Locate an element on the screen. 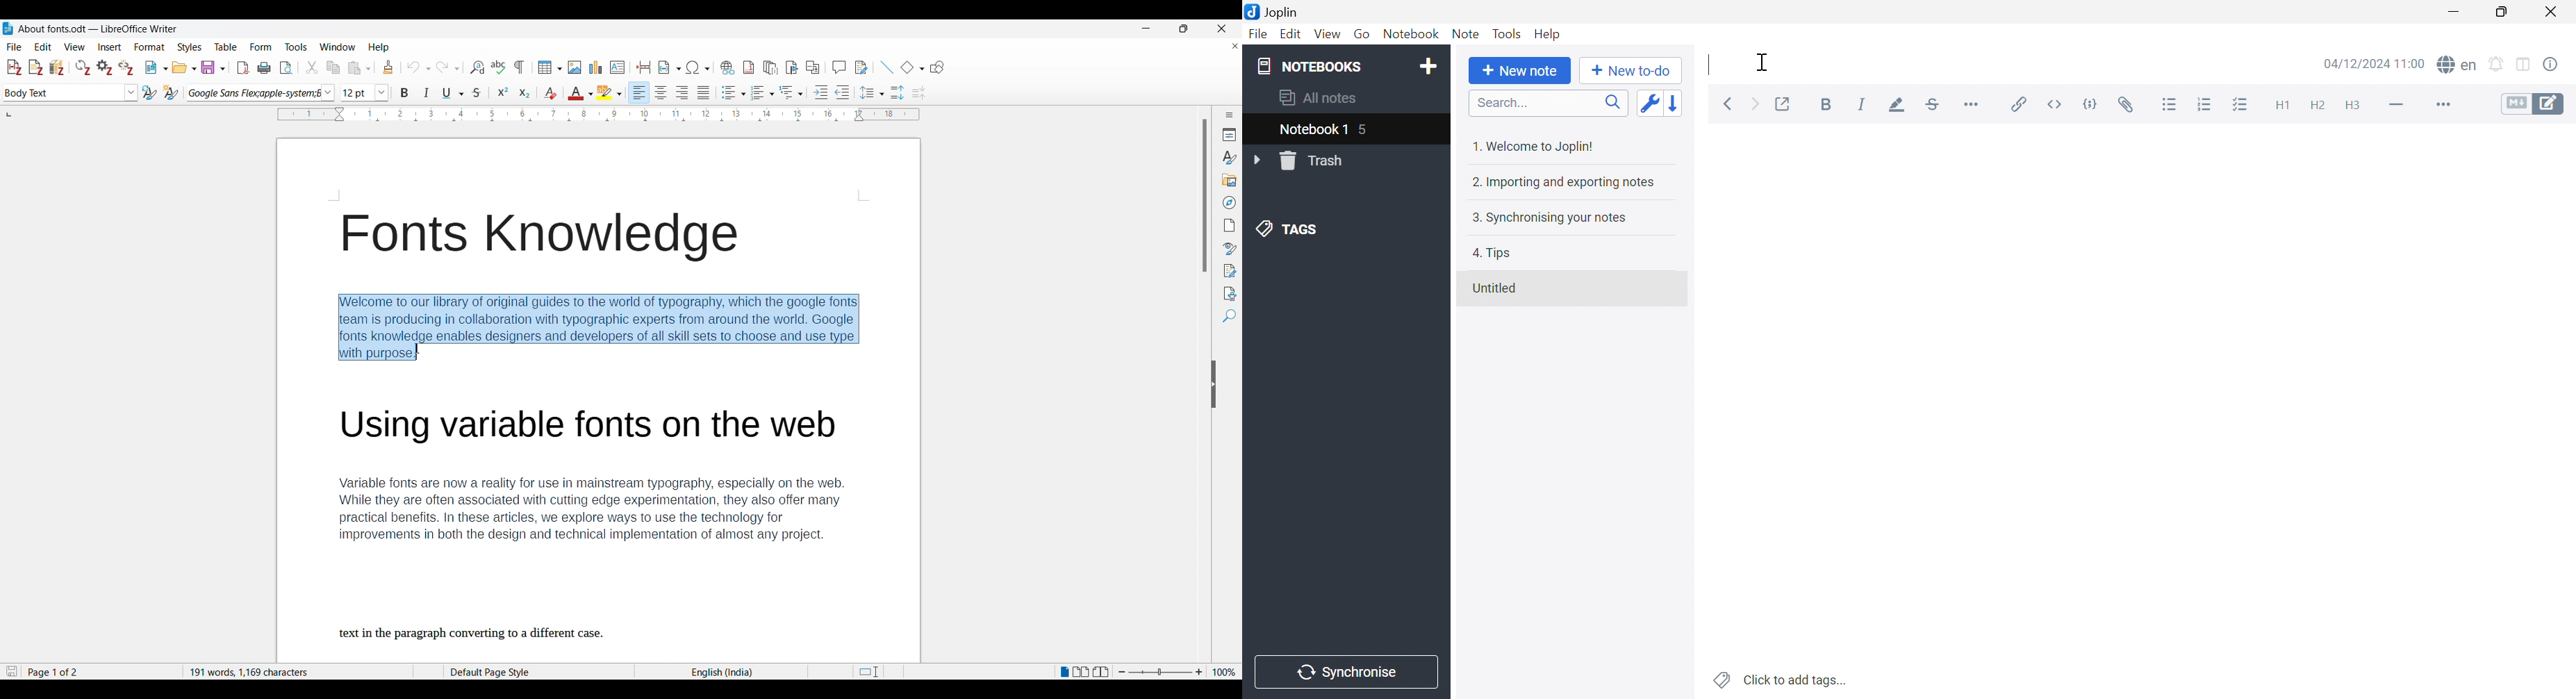  Multiple page view is located at coordinates (1082, 672).